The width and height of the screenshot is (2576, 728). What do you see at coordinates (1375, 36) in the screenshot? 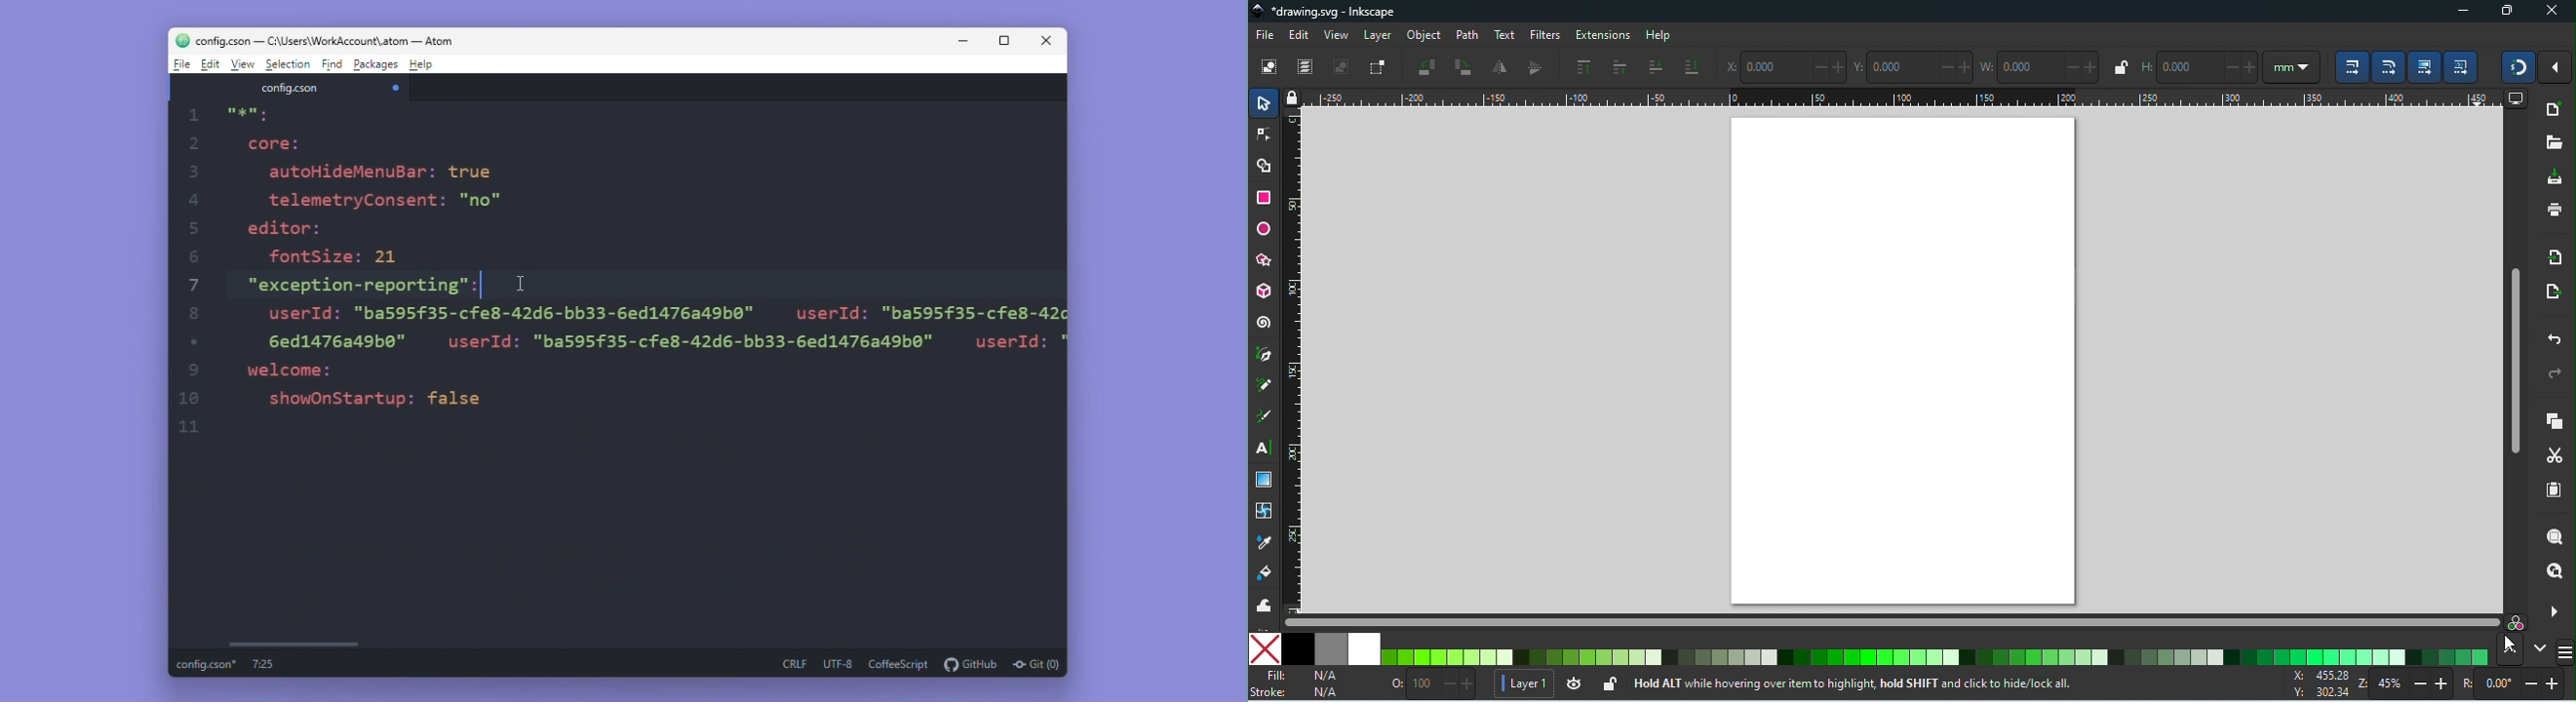
I see `layer` at bounding box center [1375, 36].